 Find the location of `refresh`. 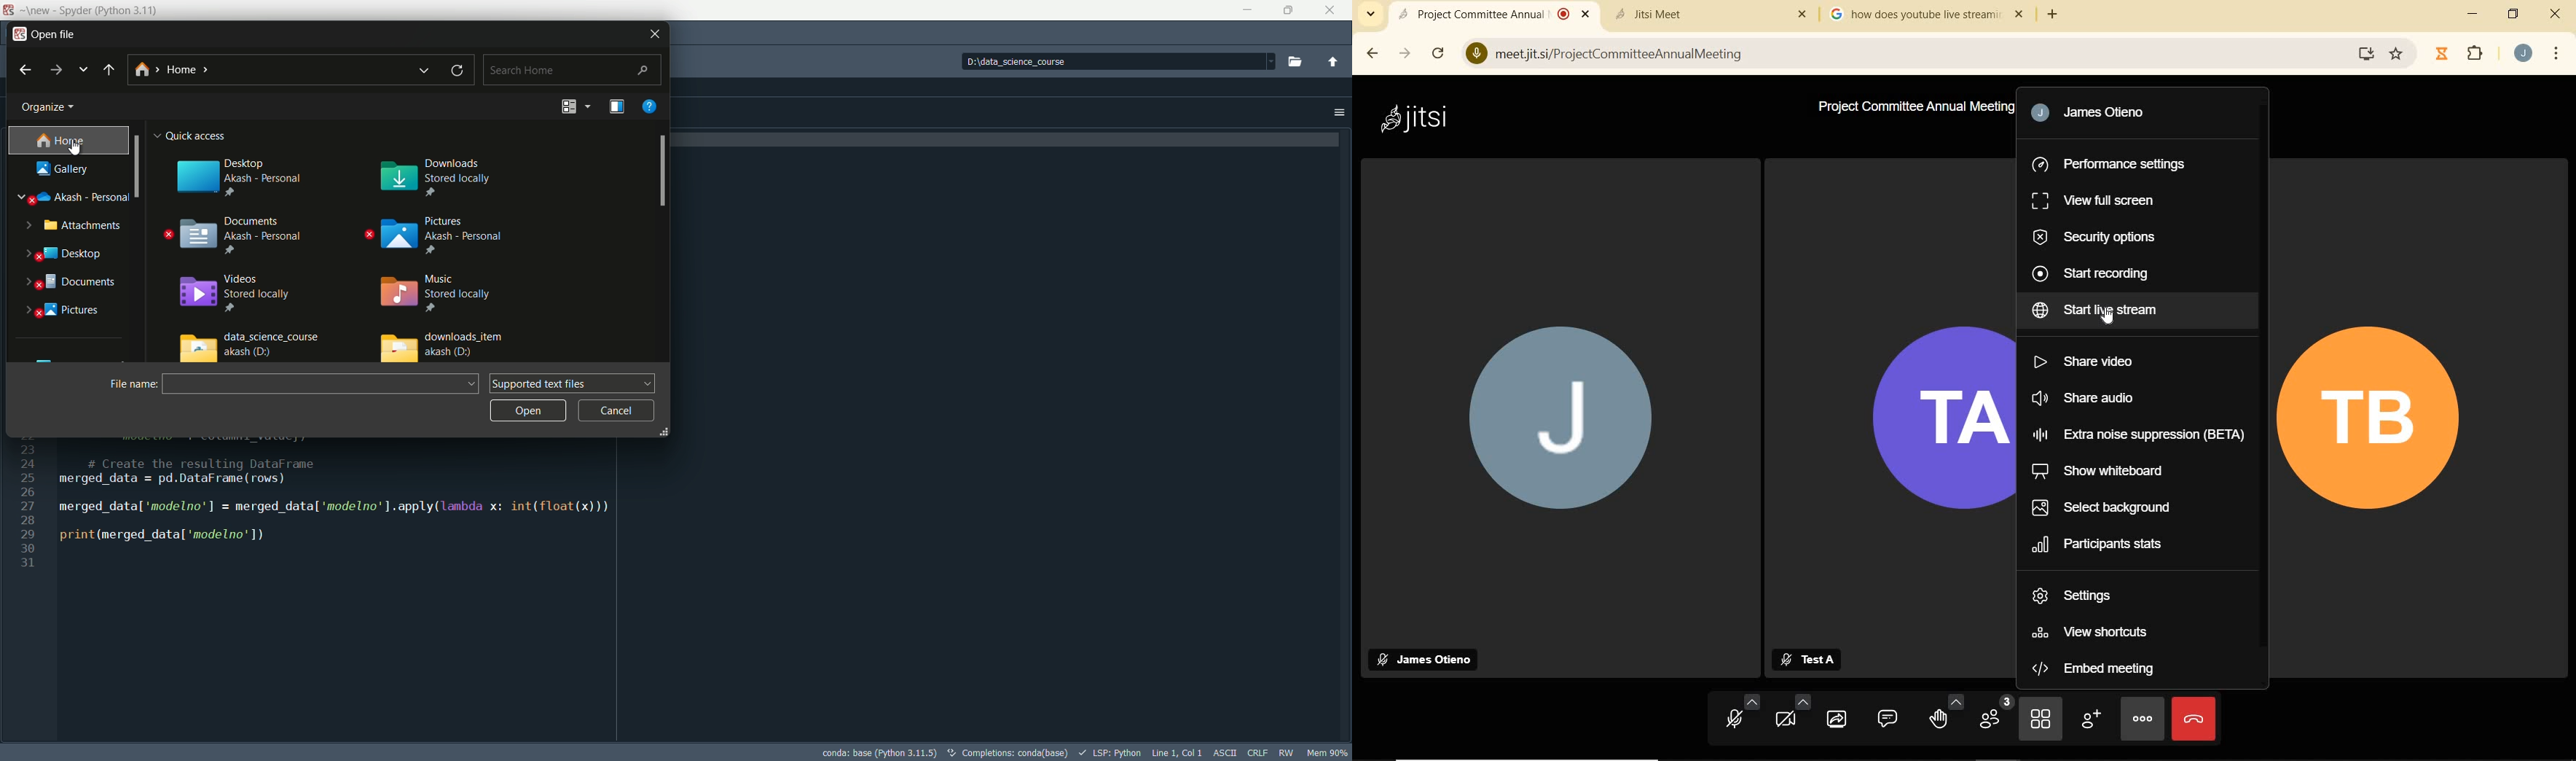

refresh is located at coordinates (461, 71).